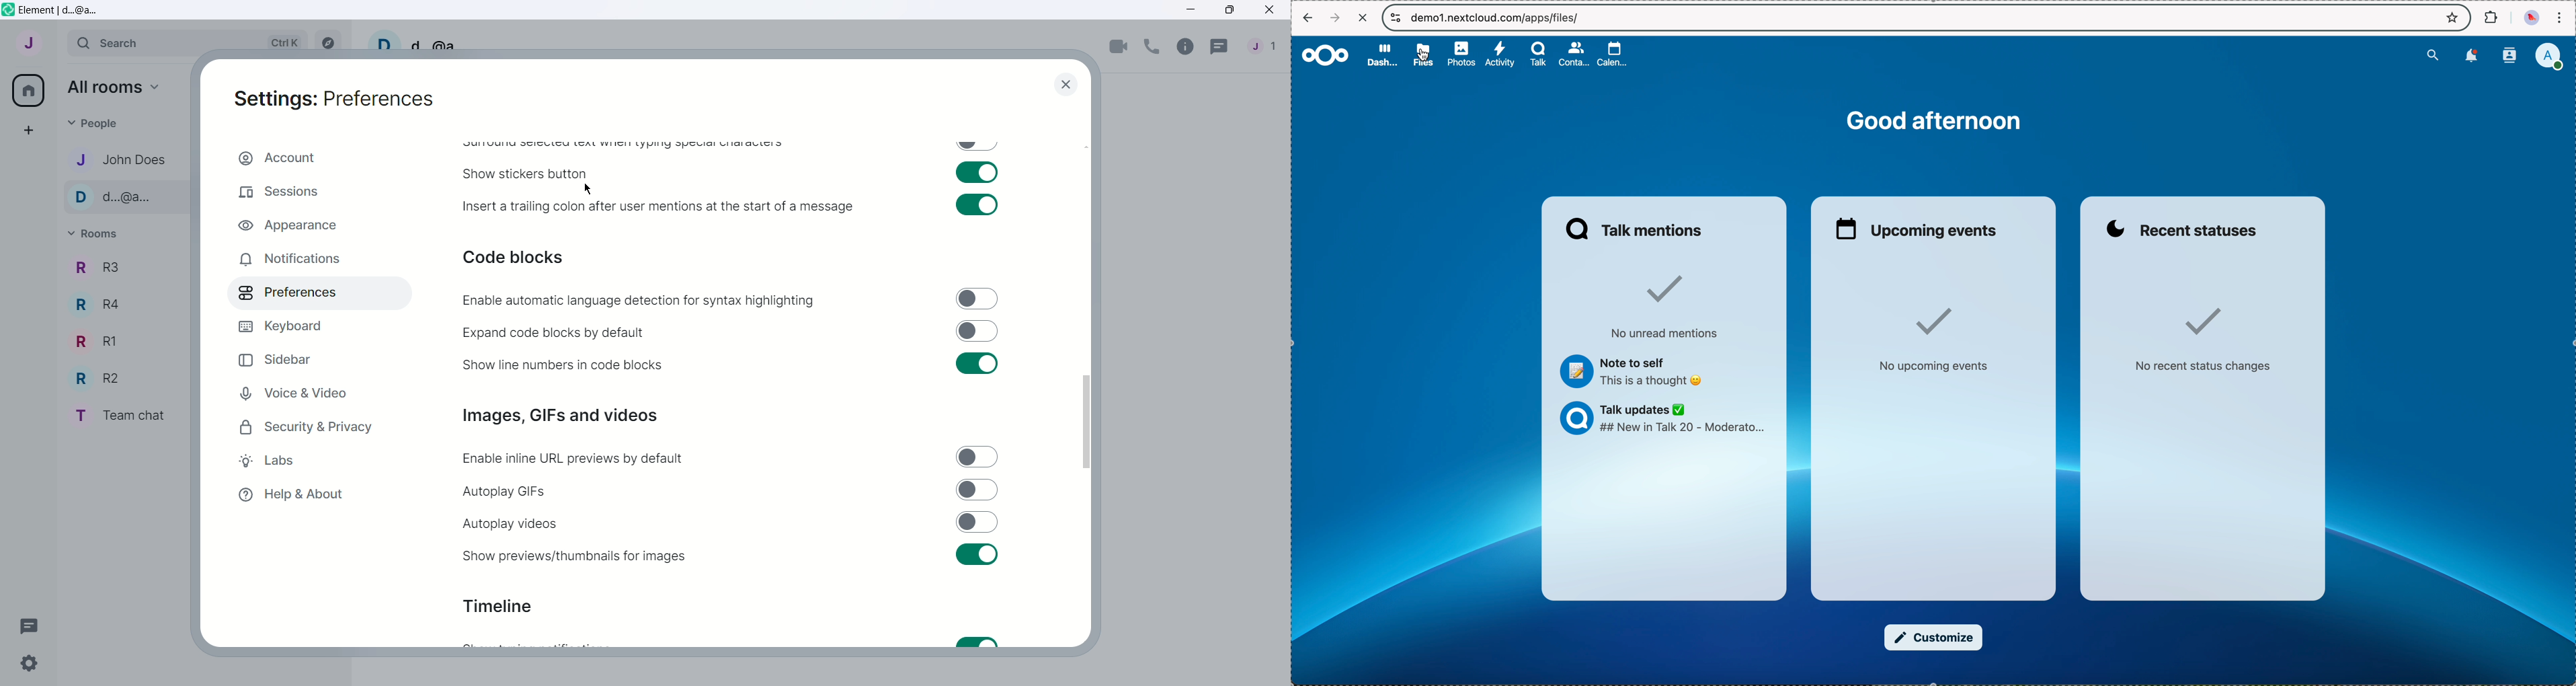 This screenshot has height=700, width=2576. Describe the element at coordinates (1635, 229) in the screenshot. I see `Talk mentions` at that location.